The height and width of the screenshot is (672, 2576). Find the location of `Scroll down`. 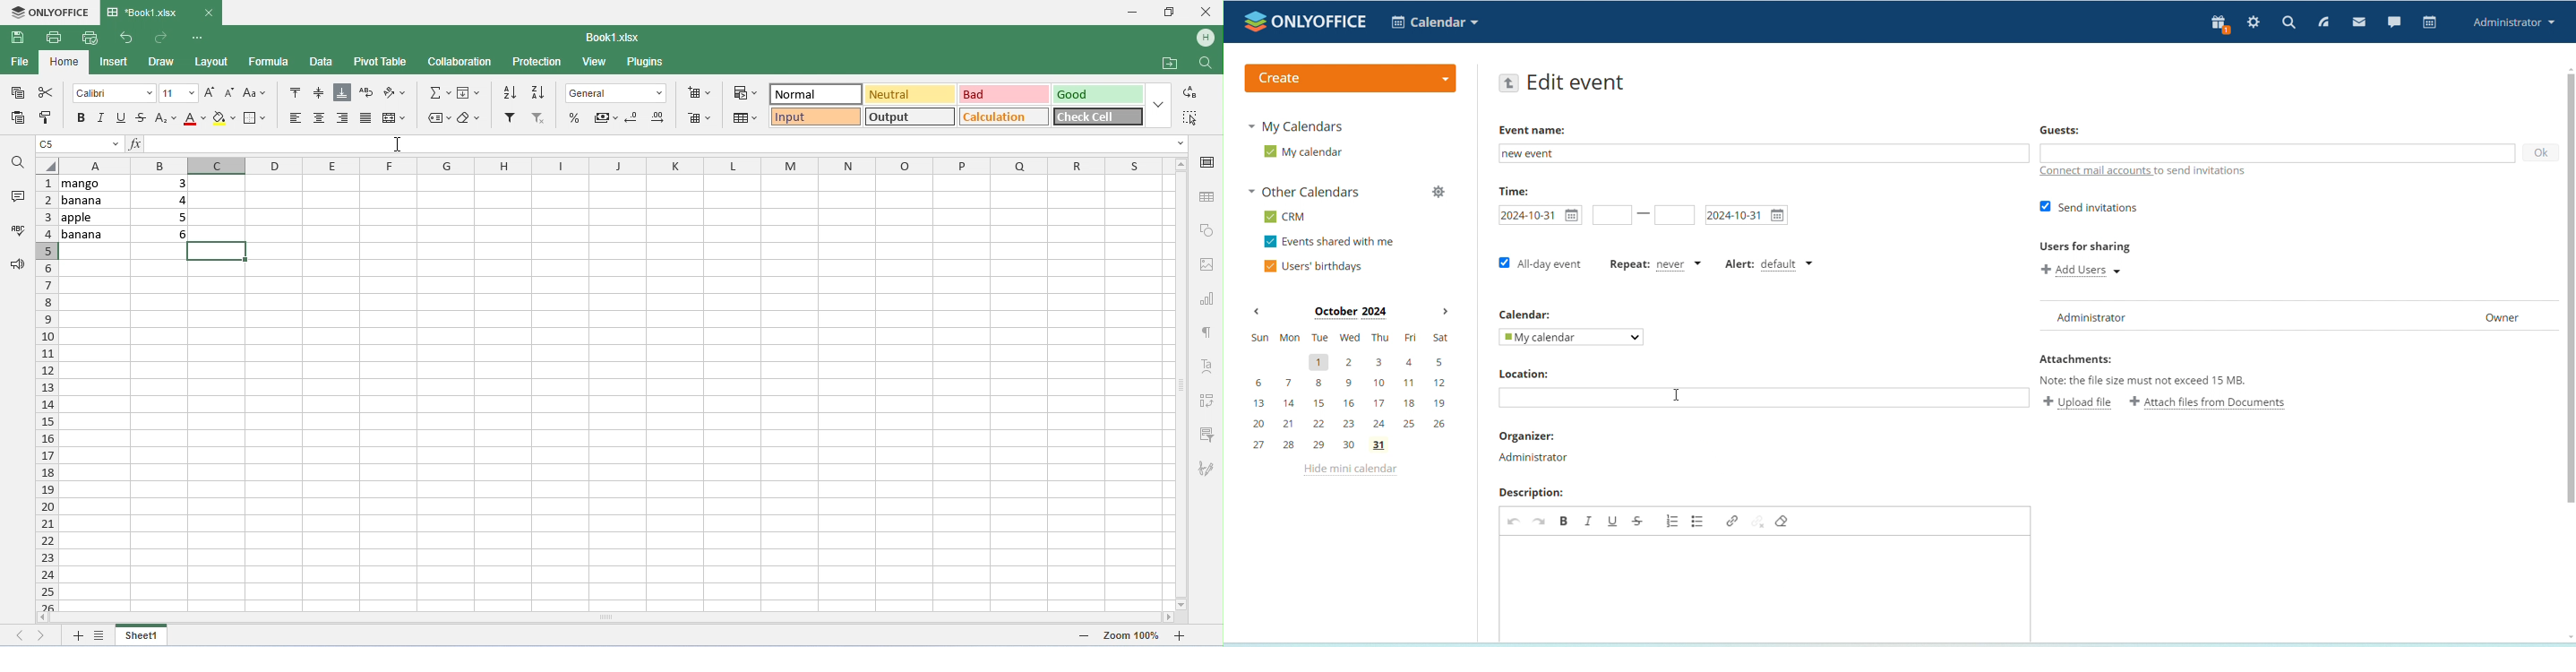

Scroll down is located at coordinates (2568, 637).